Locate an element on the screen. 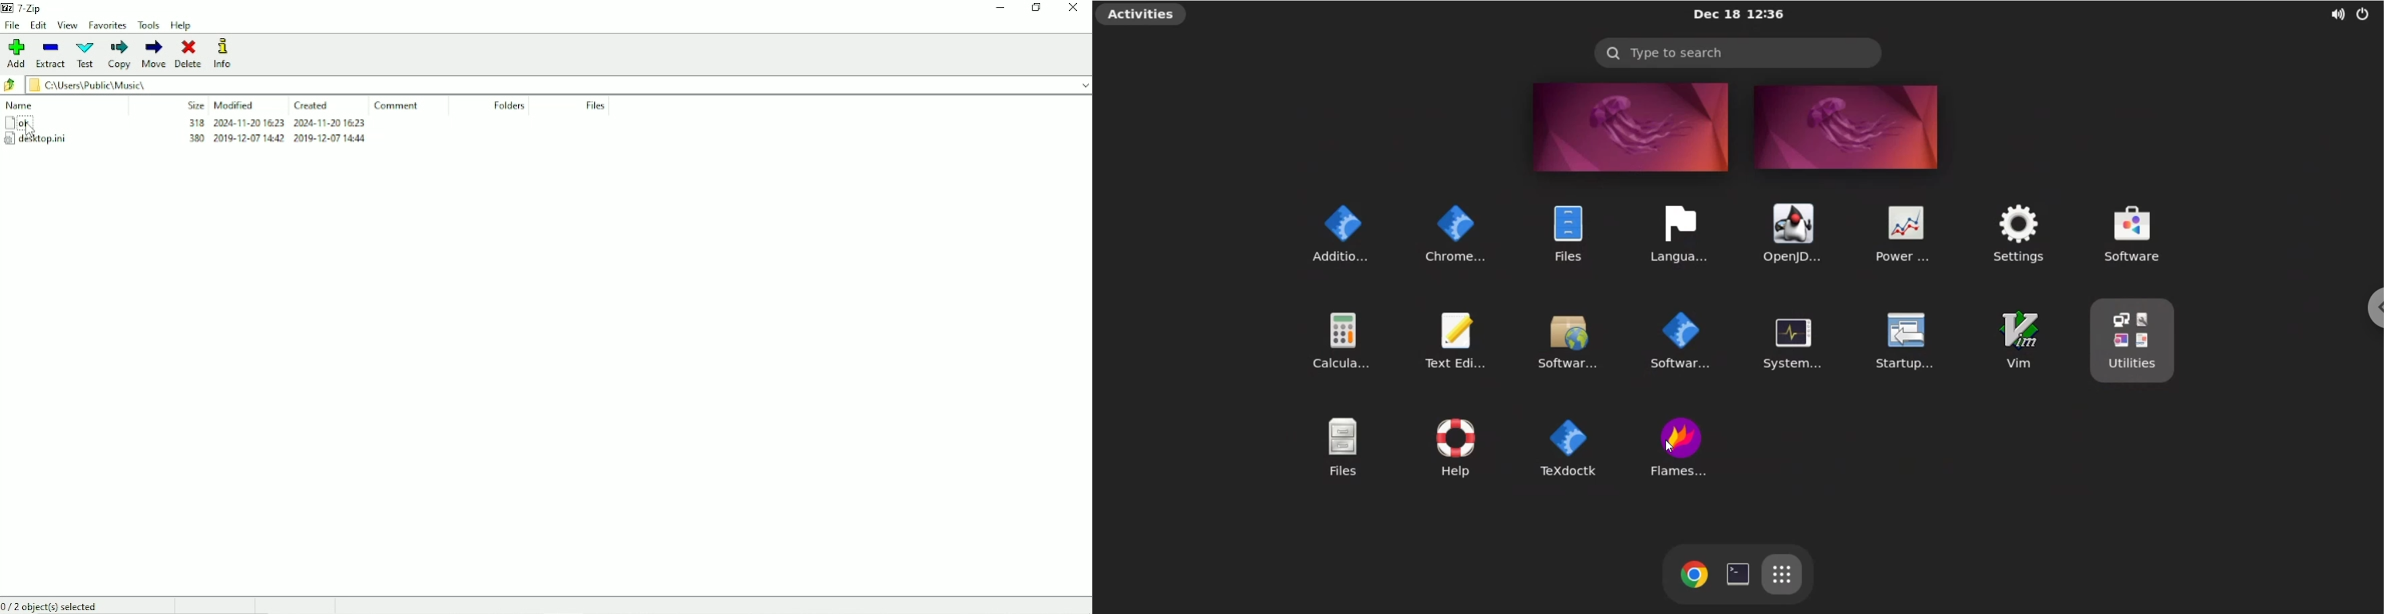 The width and height of the screenshot is (2408, 616). Close is located at coordinates (1074, 9).